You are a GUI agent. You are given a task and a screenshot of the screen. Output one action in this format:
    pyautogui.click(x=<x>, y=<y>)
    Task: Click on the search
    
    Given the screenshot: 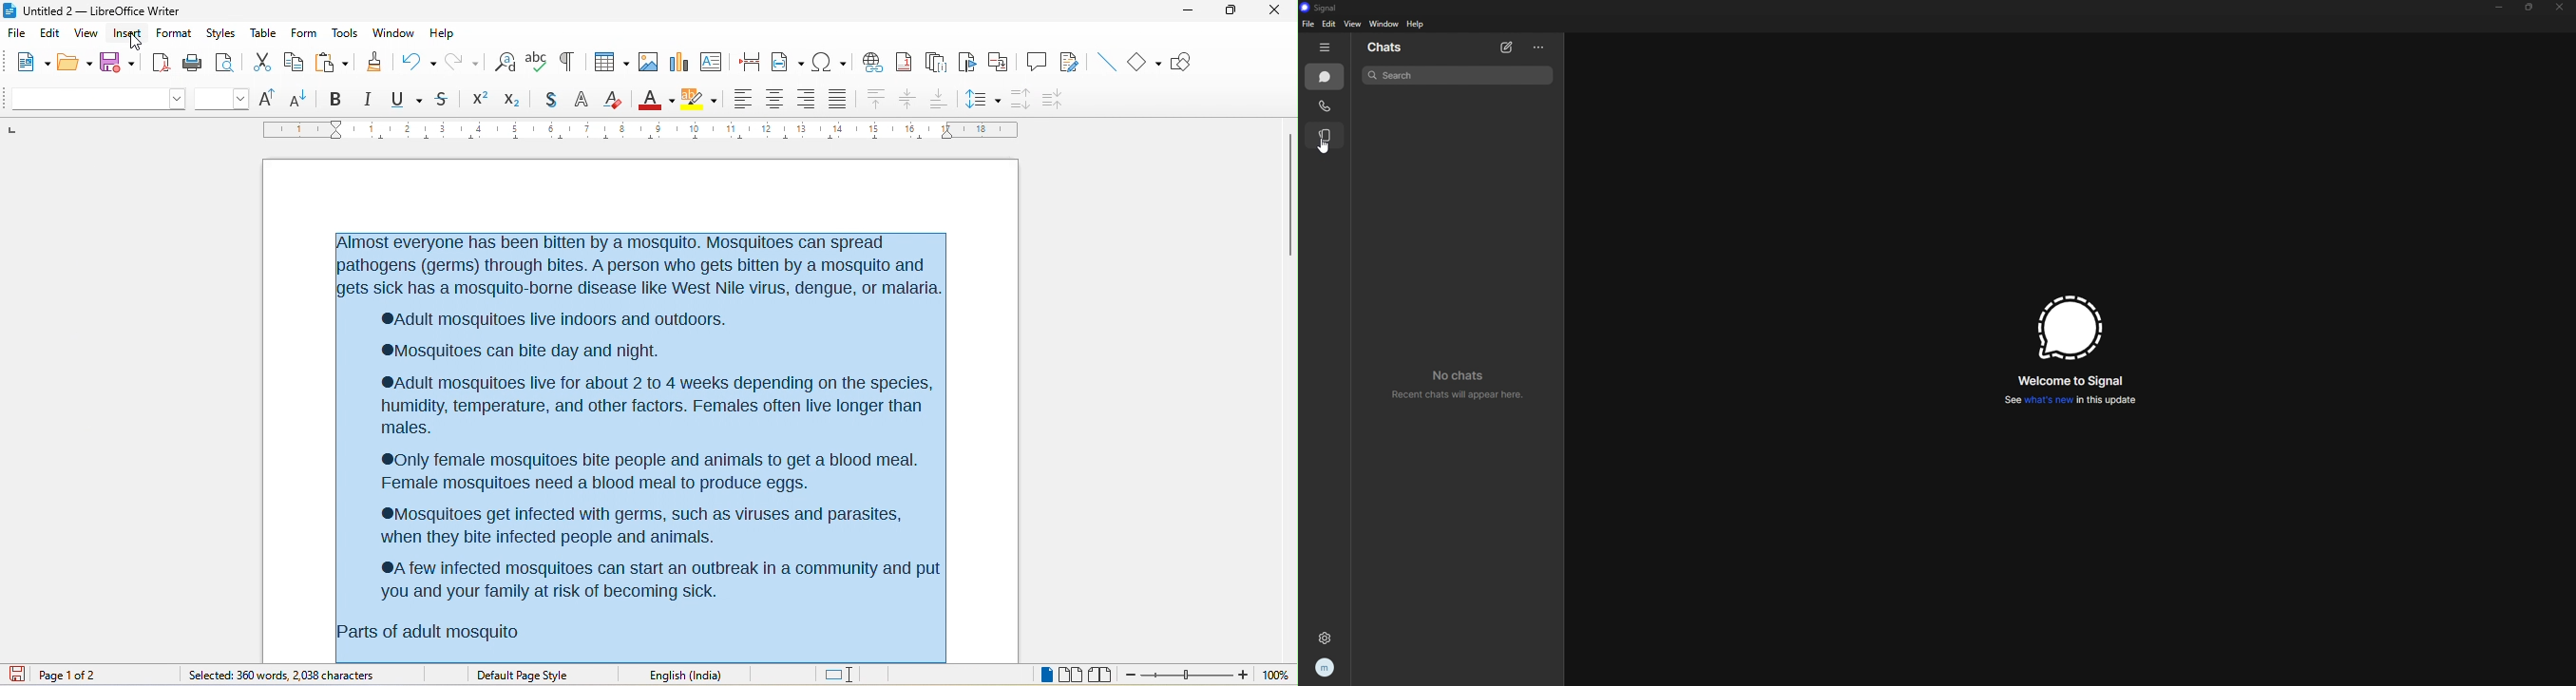 What is the action you would take?
    pyautogui.click(x=1457, y=75)
    